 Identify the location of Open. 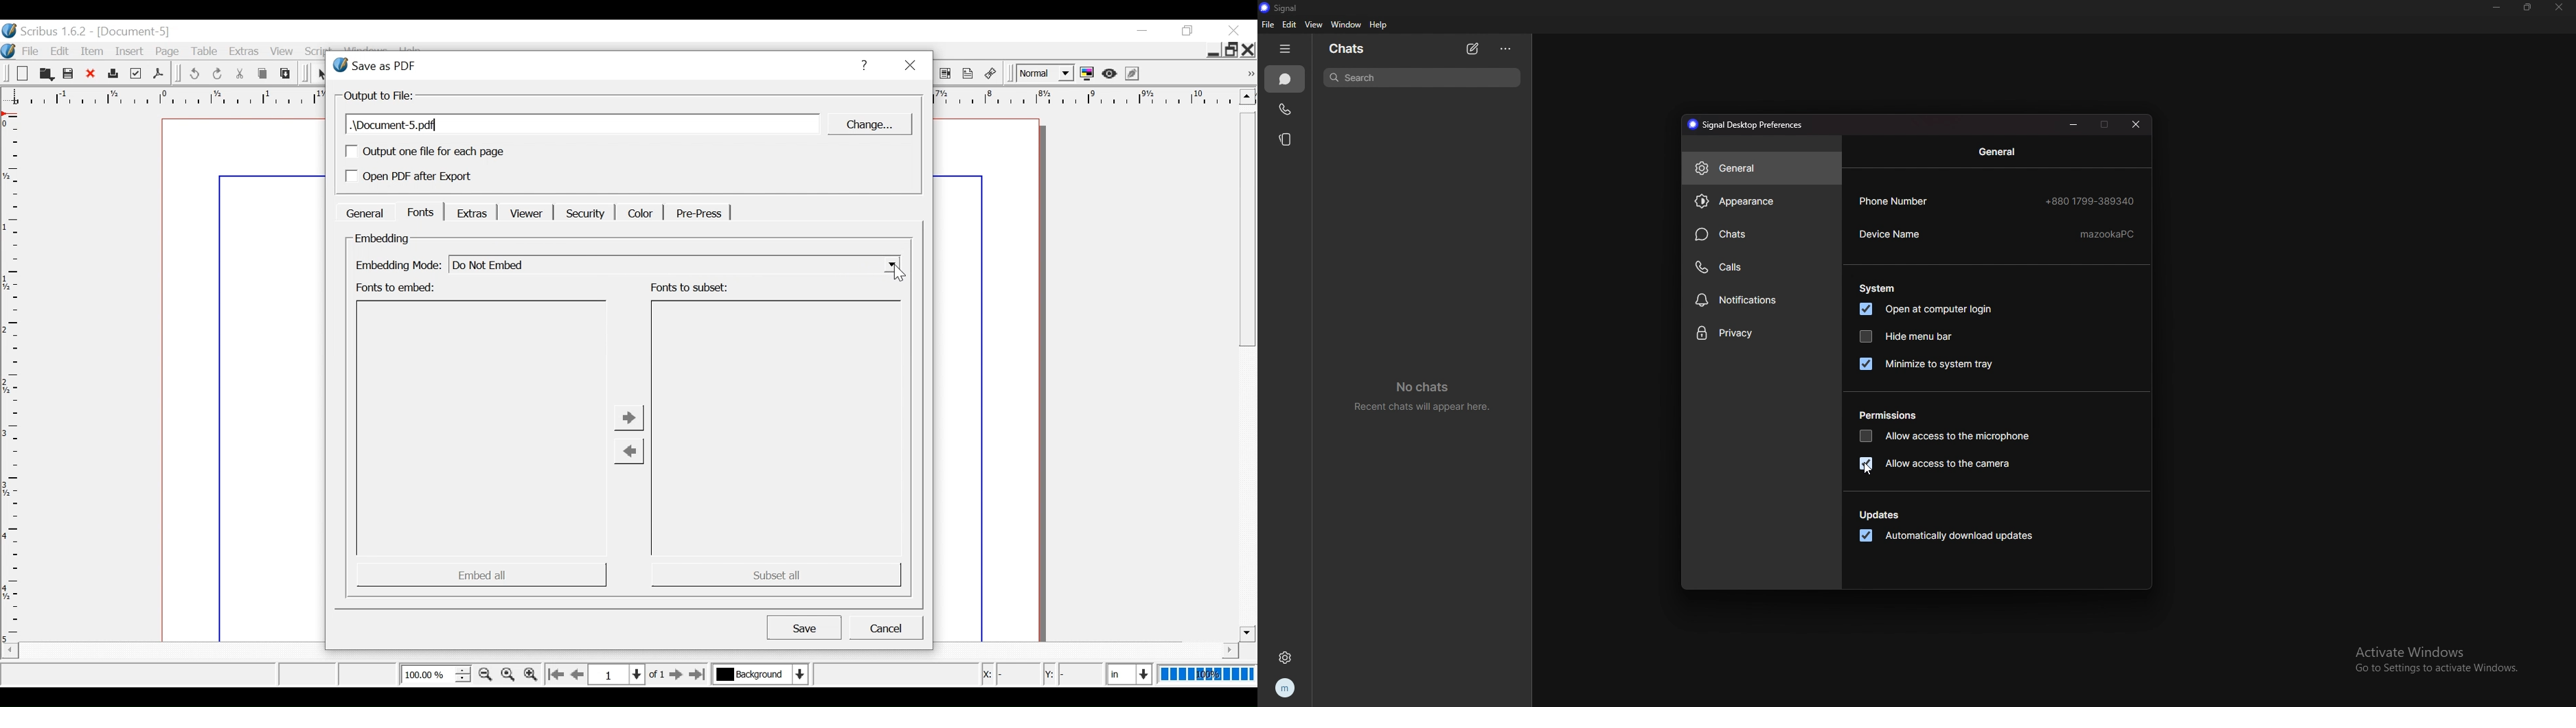
(45, 74).